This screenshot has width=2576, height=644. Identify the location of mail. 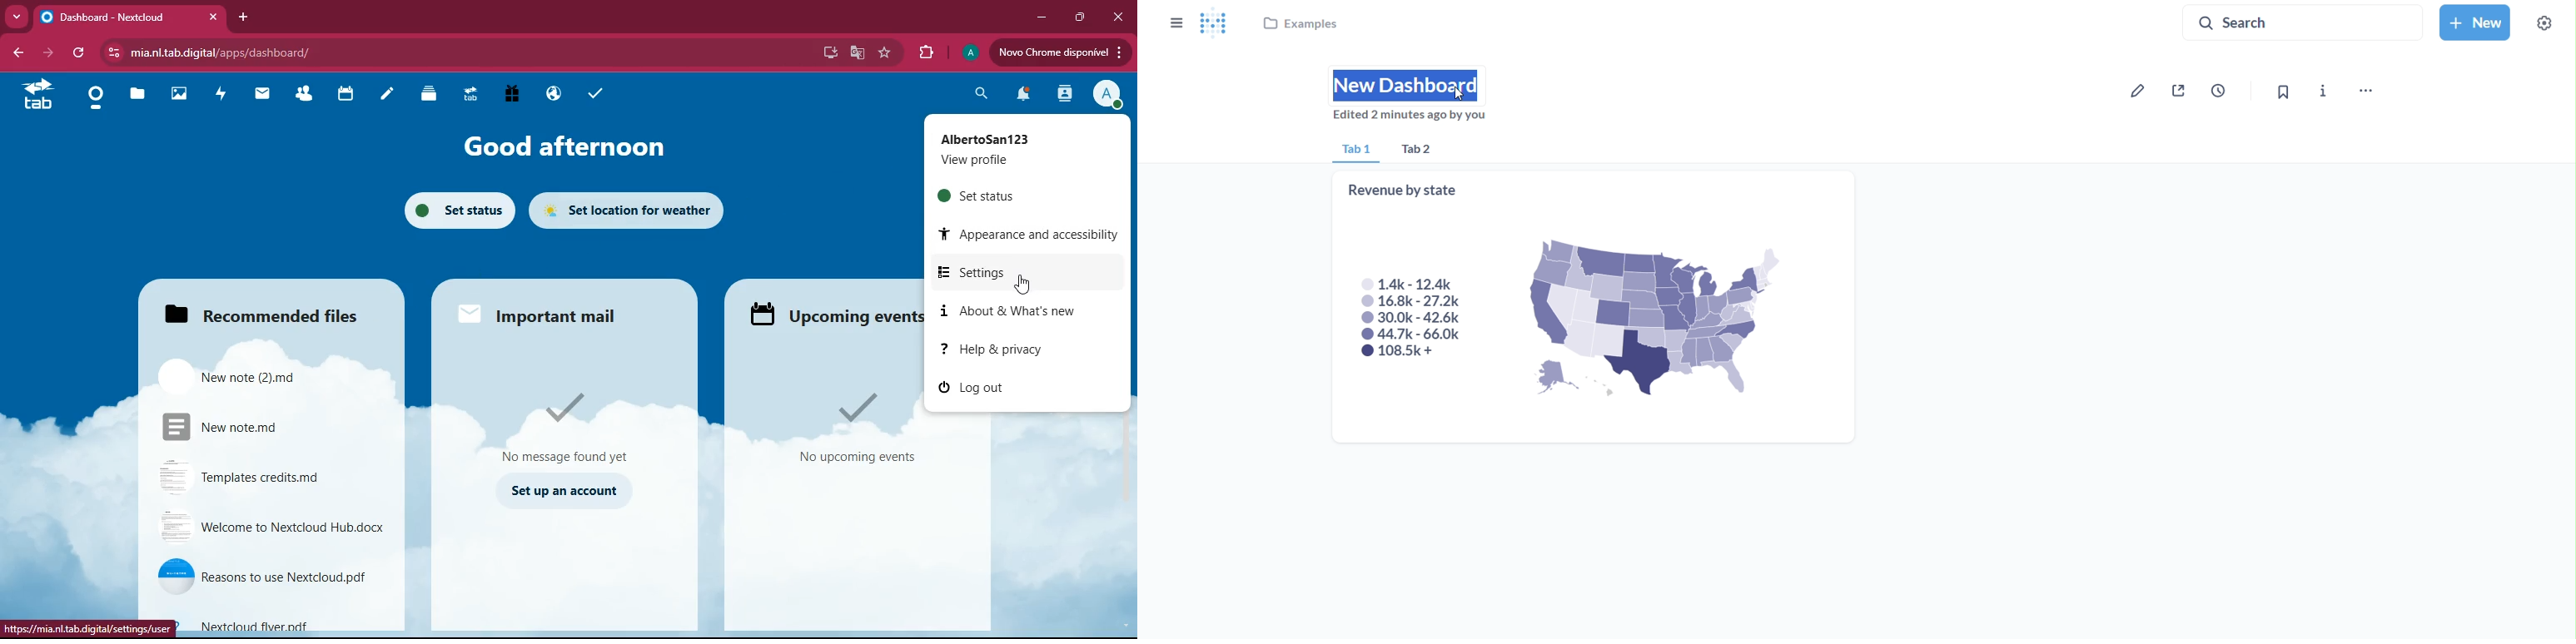
(259, 97).